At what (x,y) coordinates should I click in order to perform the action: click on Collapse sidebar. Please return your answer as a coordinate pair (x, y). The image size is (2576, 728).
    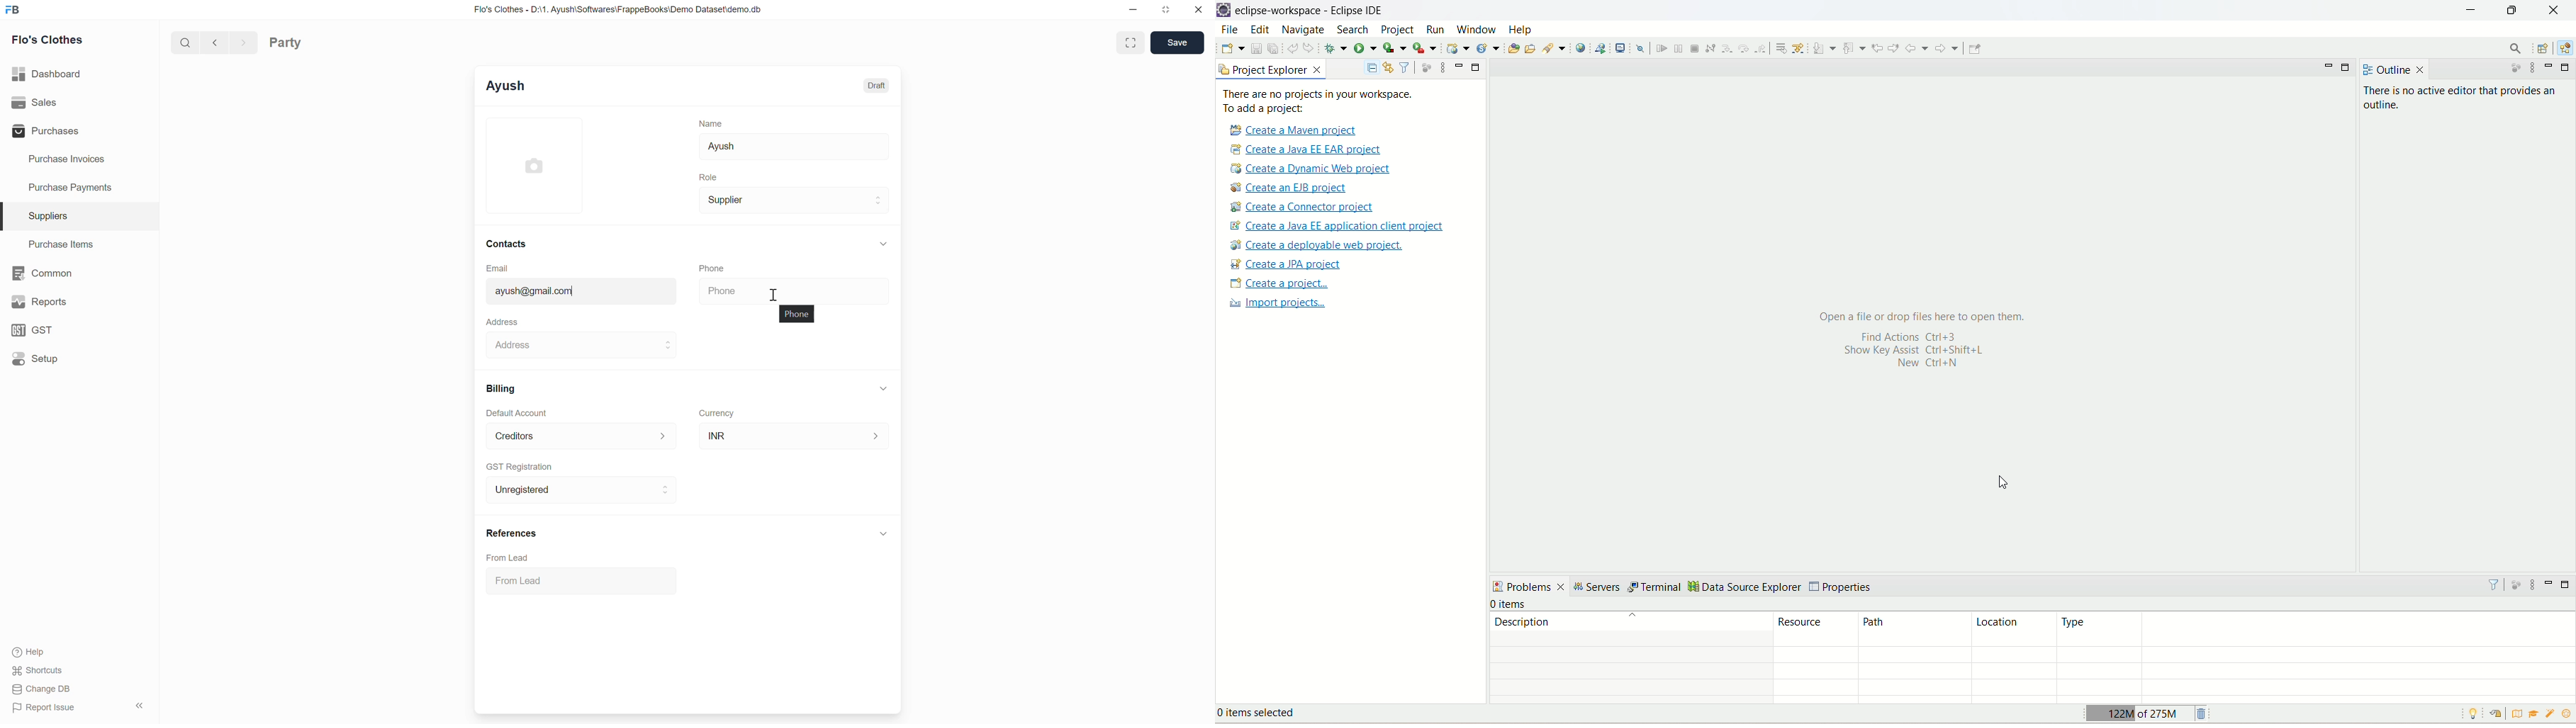
    Looking at the image, I should click on (140, 705).